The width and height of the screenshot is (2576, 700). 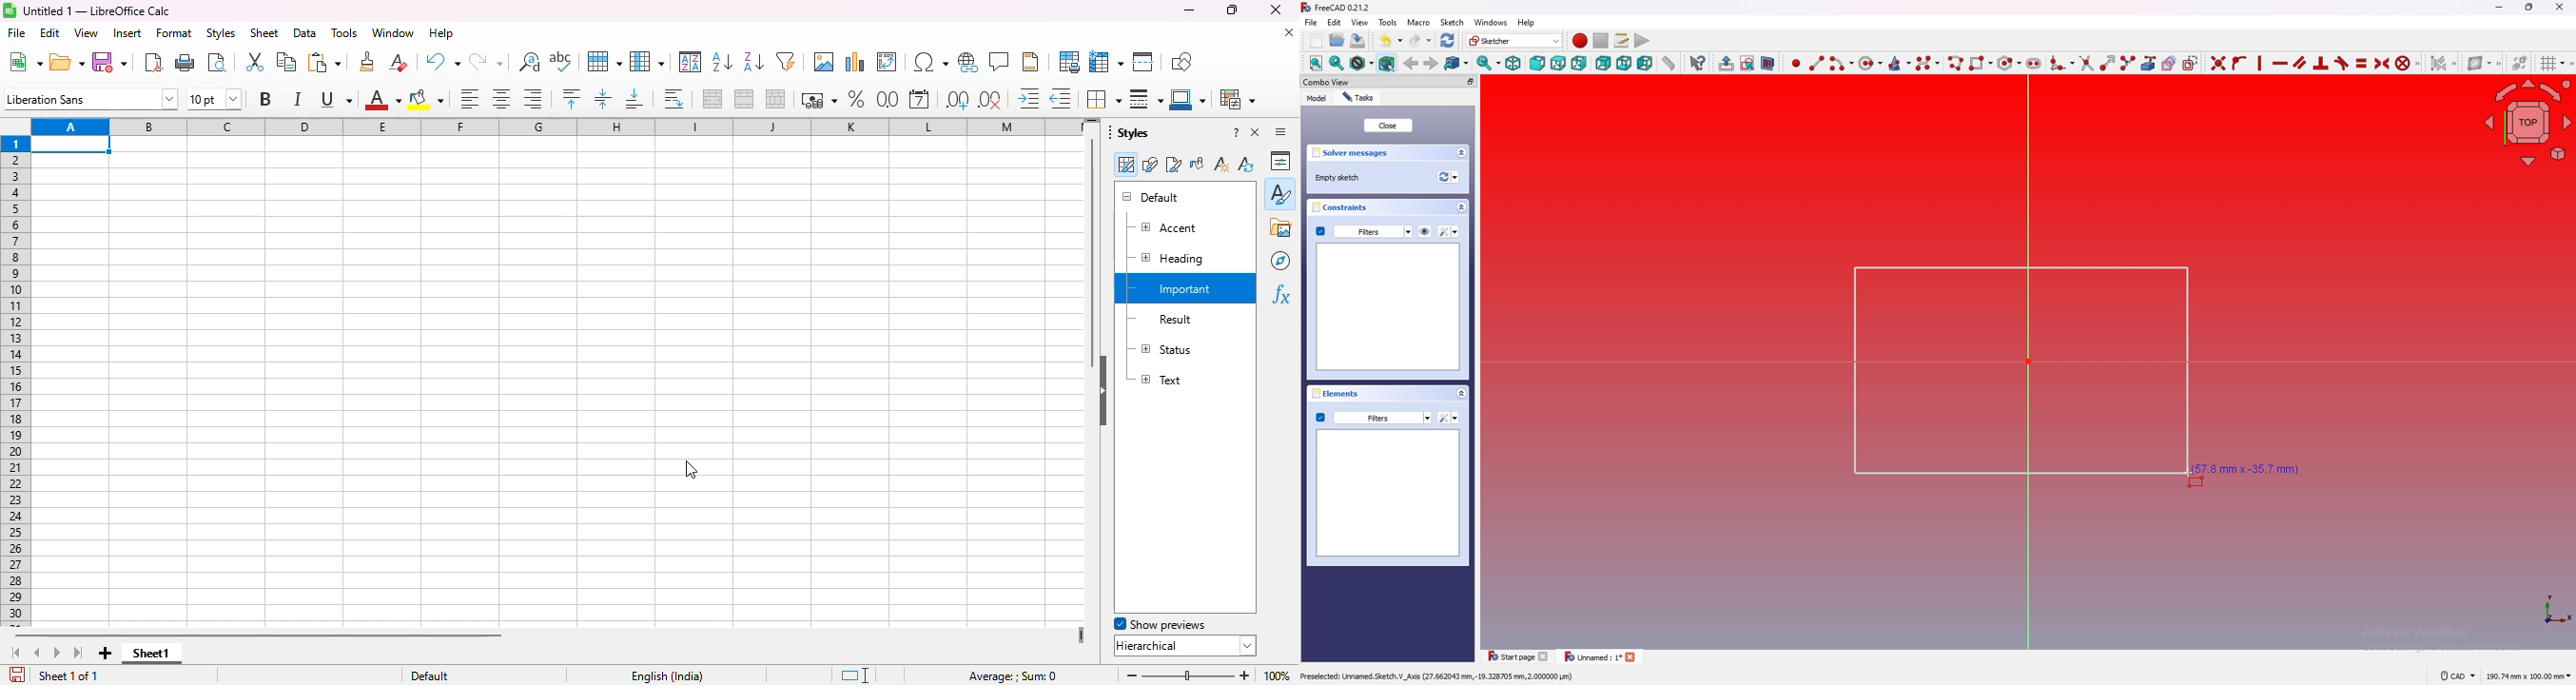 I want to click on add new sheet, so click(x=106, y=654).